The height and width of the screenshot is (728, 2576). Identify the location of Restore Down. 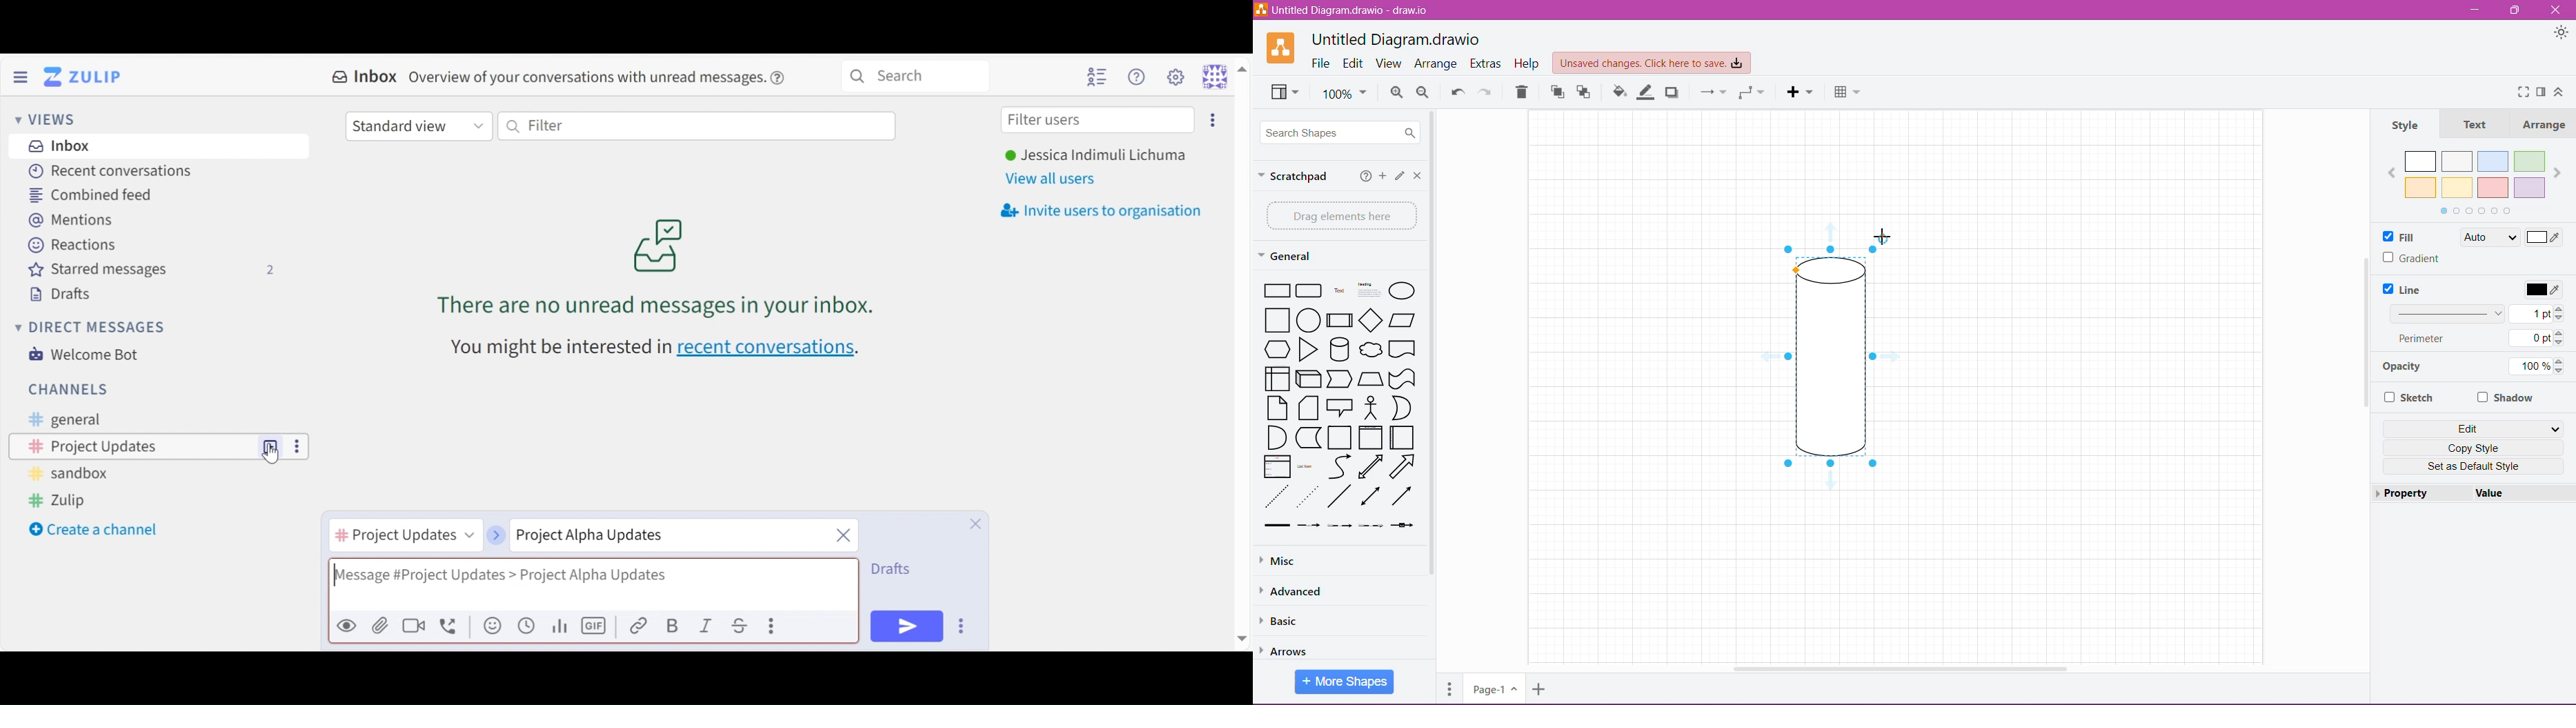
(2515, 10).